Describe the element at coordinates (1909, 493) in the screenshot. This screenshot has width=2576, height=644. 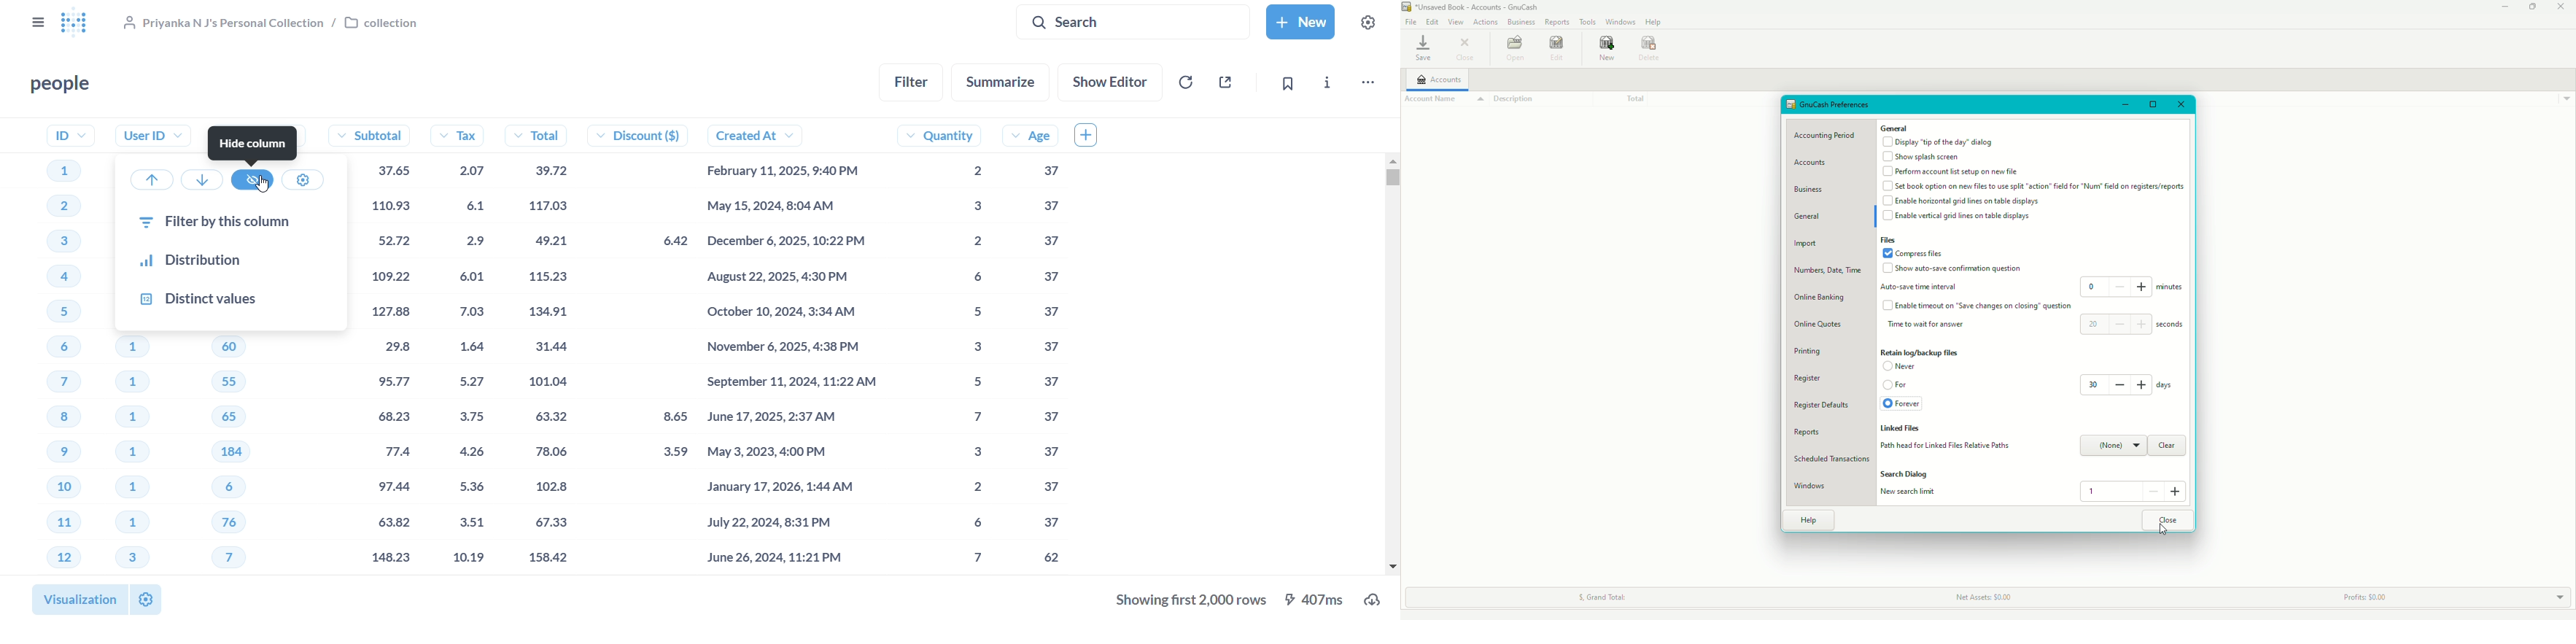
I see `New search limit` at that location.